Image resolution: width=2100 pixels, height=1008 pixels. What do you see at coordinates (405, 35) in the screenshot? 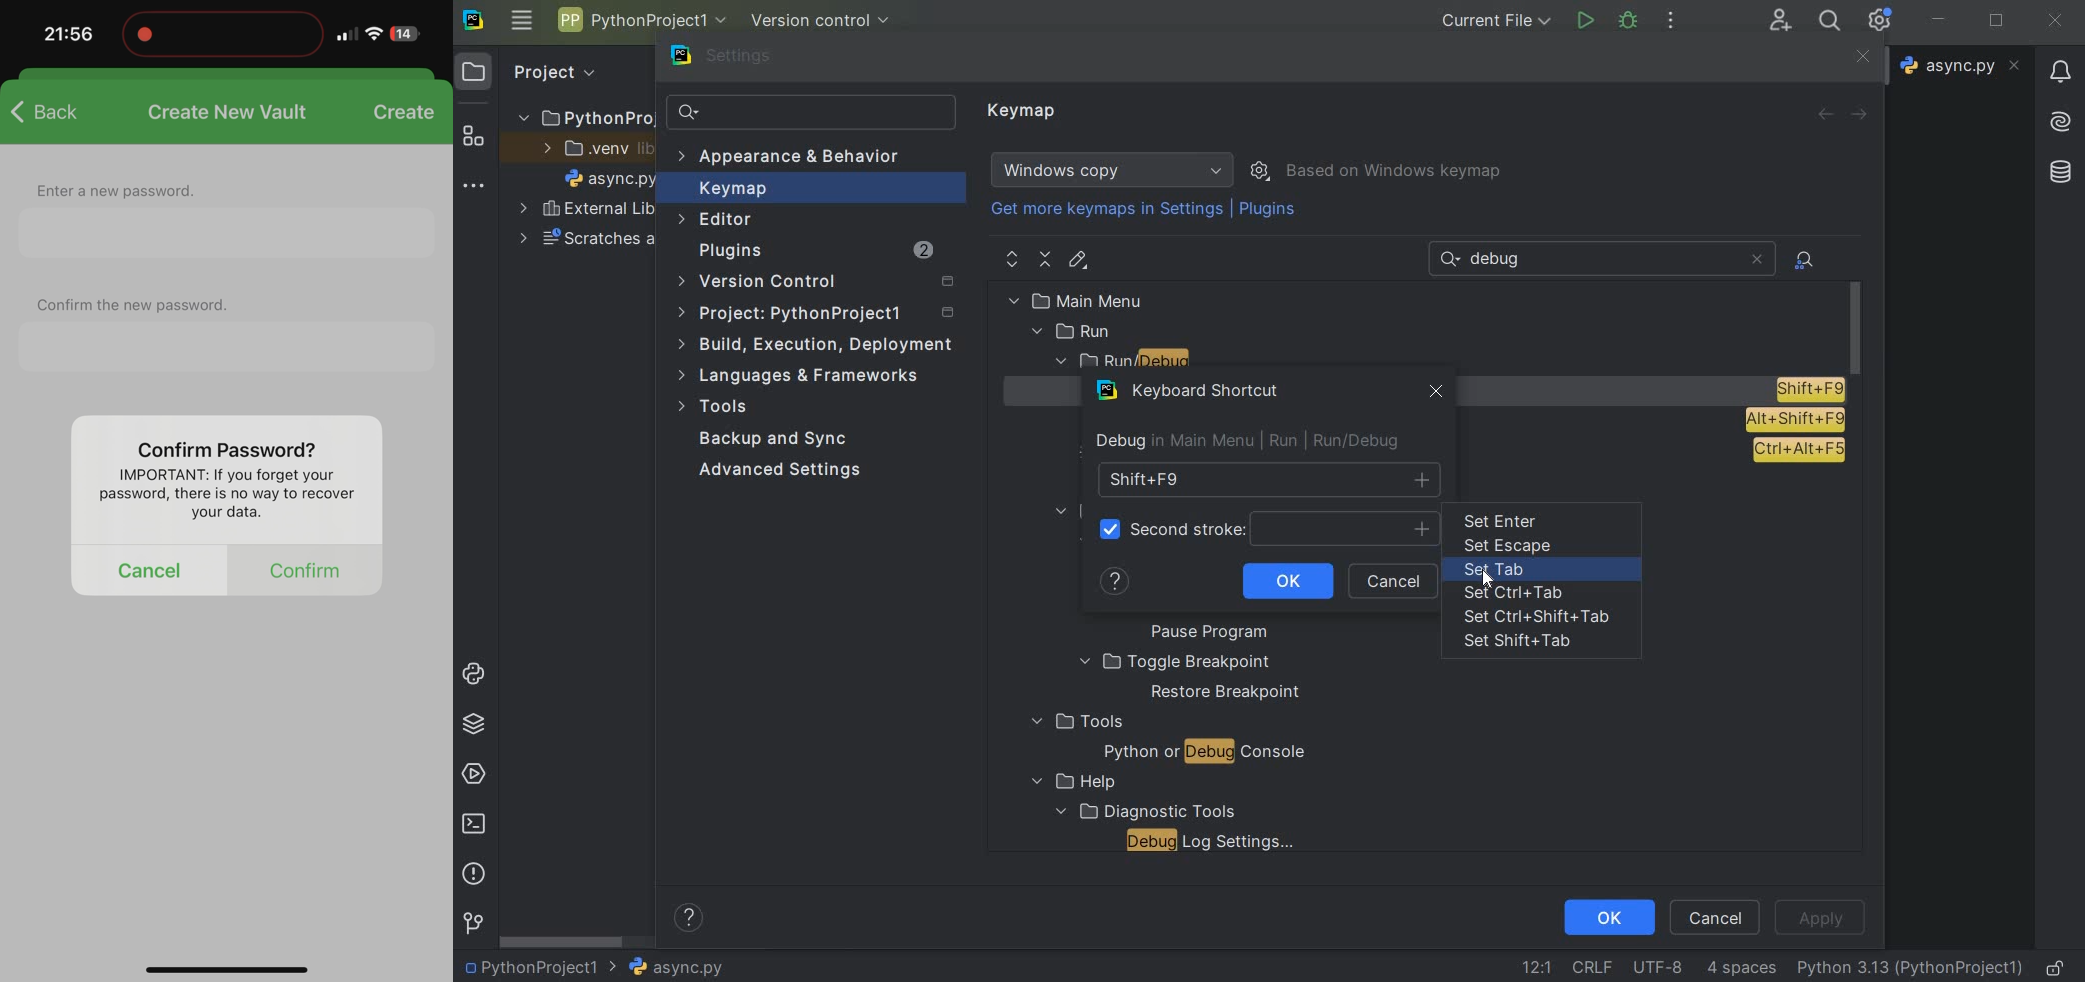
I see `battery` at bounding box center [405, 35].